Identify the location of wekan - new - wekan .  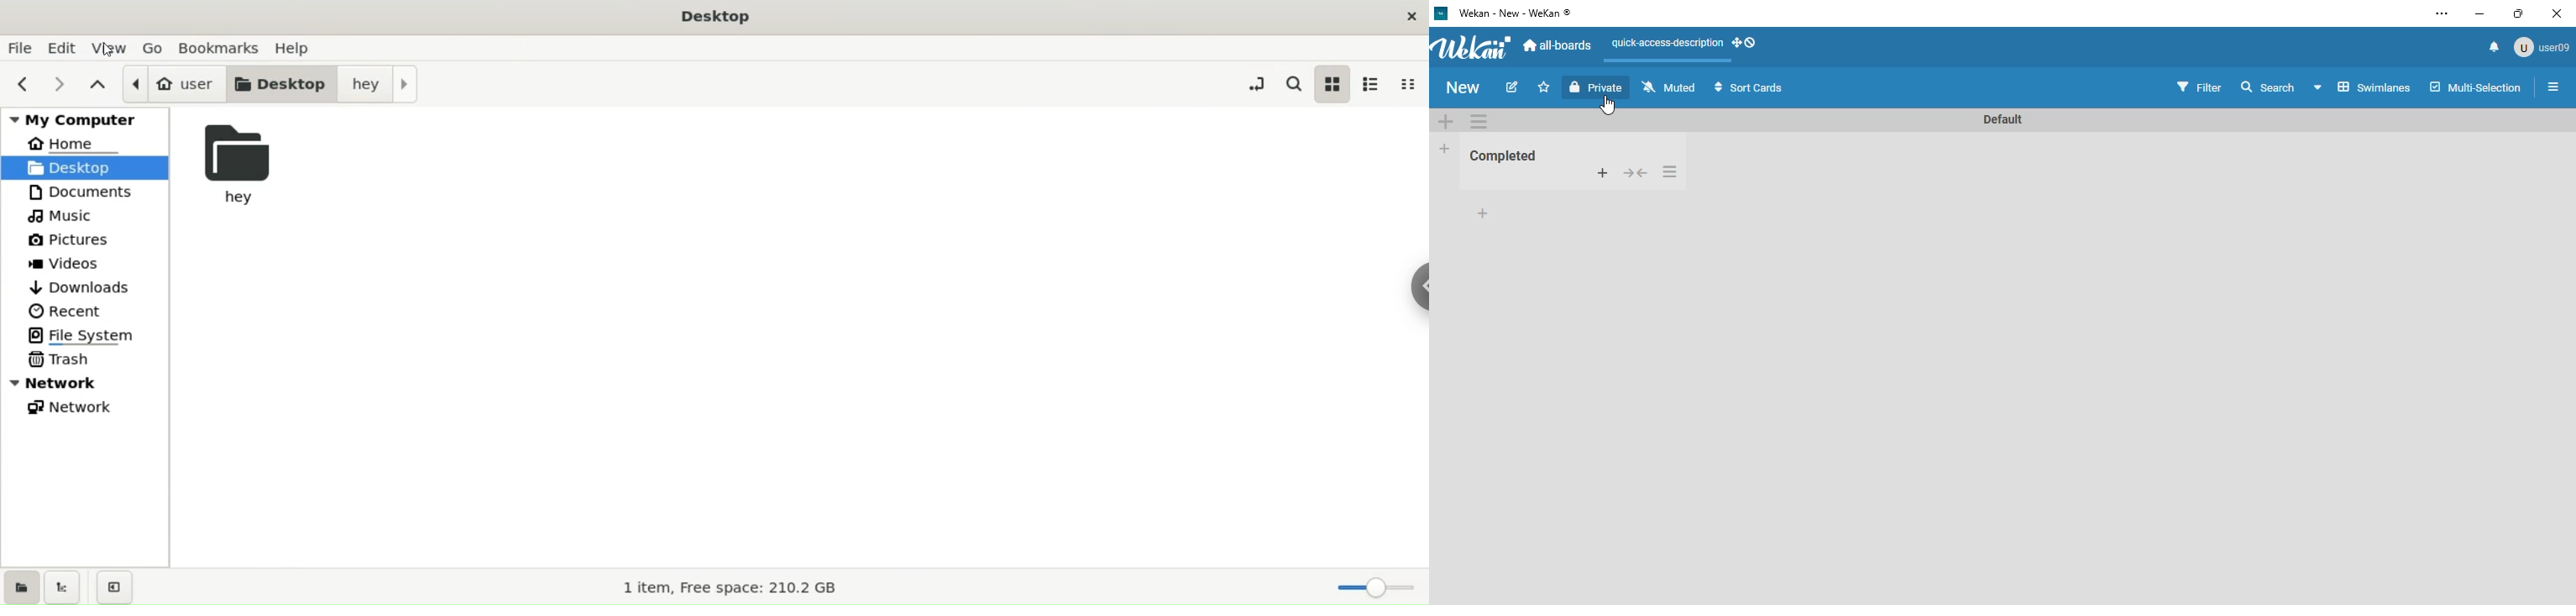
(1515, 13).